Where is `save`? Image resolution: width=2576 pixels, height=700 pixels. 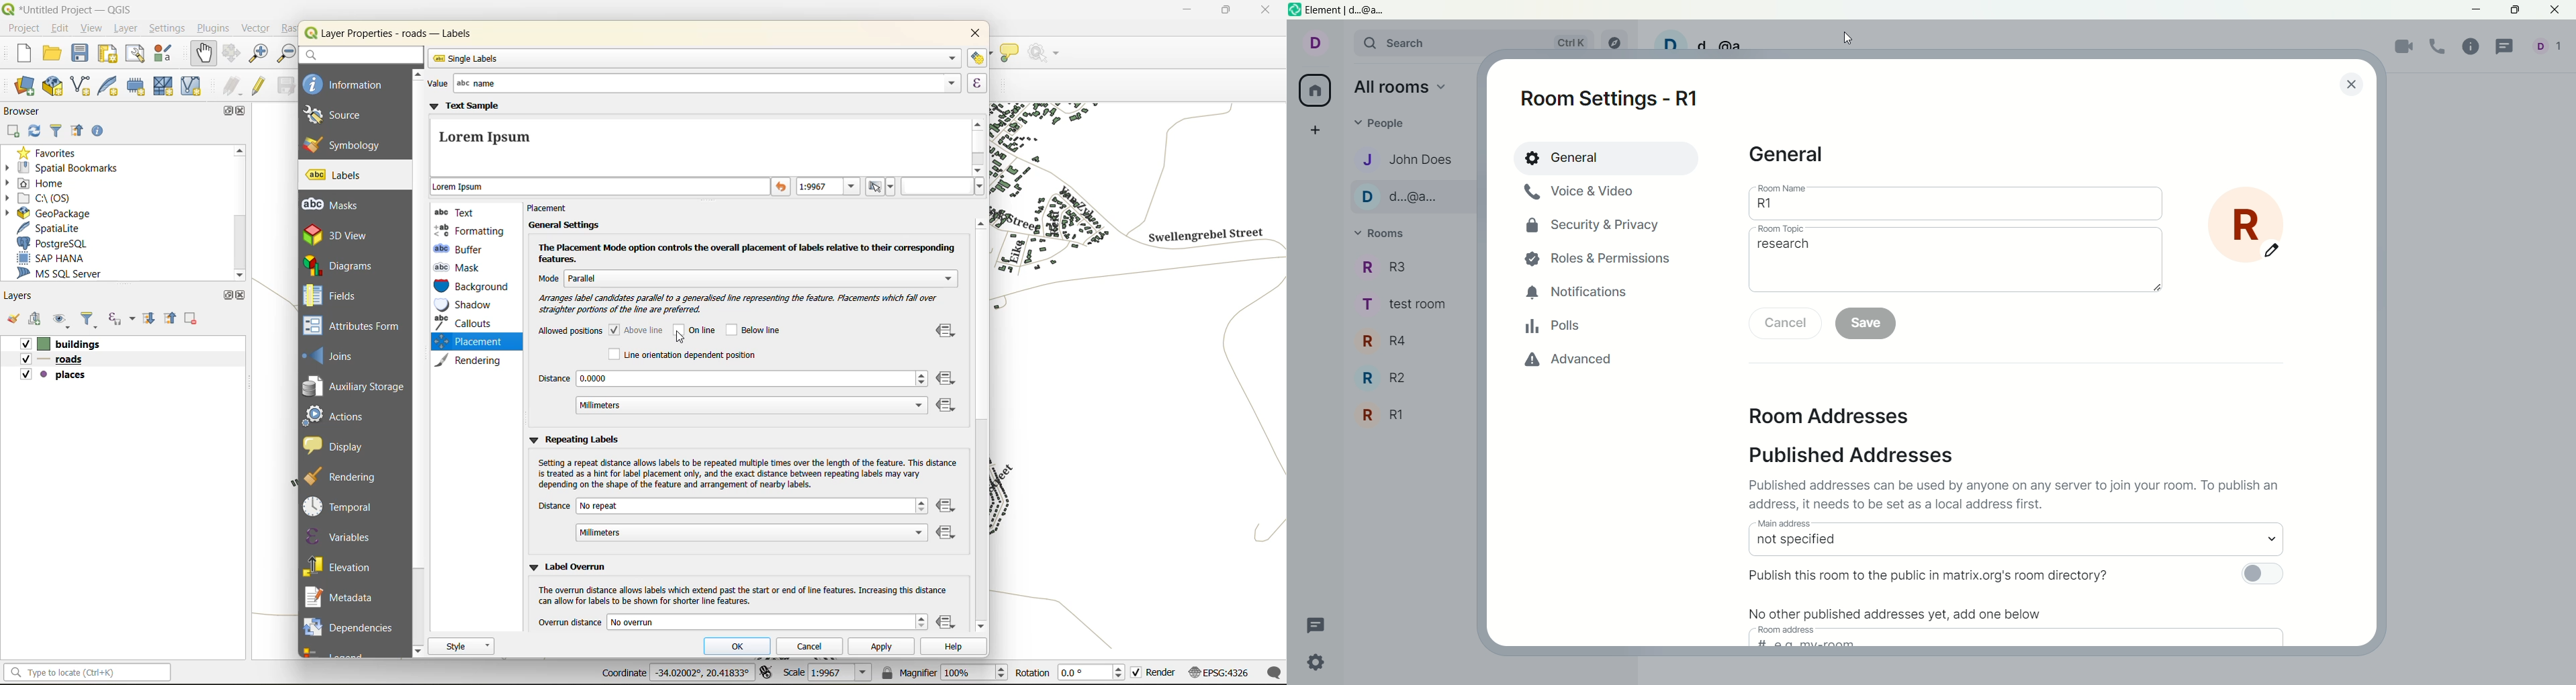 save is located at coordinates (80, 53).